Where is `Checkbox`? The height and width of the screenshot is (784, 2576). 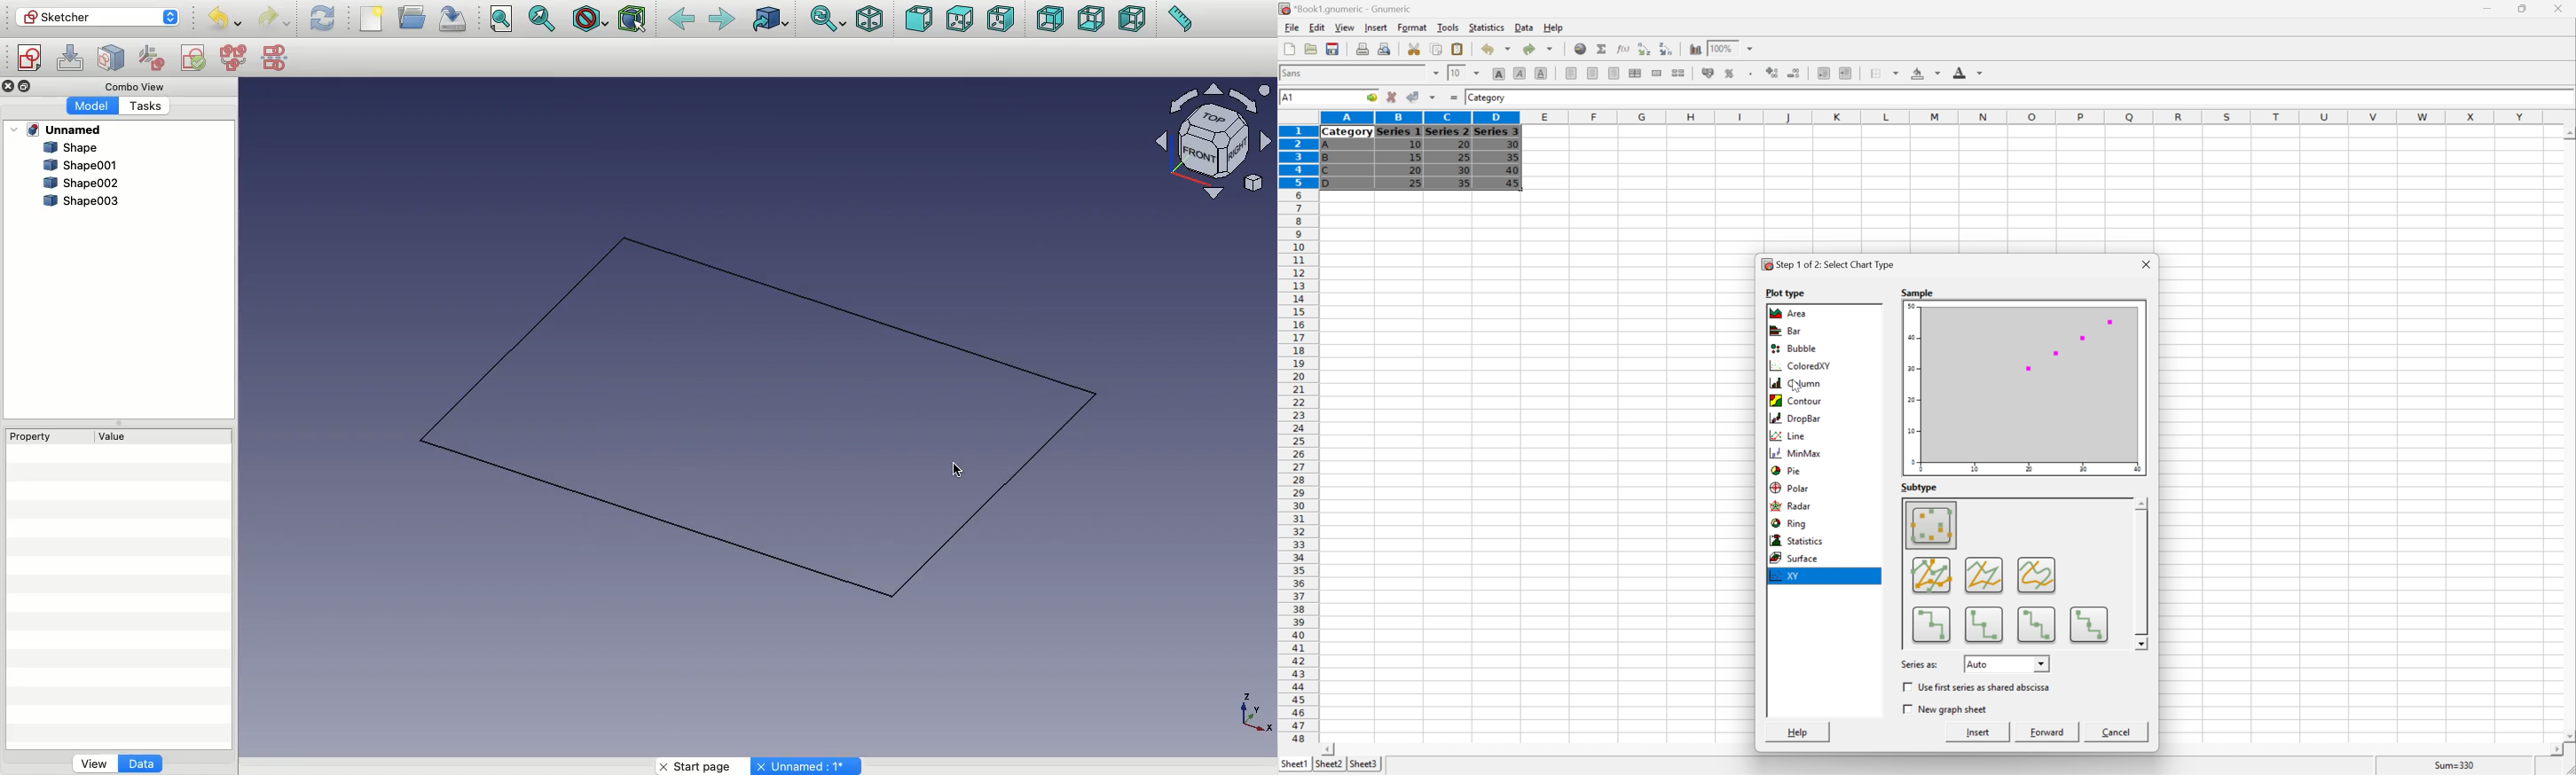
Checkbox is located at coordinates (1905, 708).